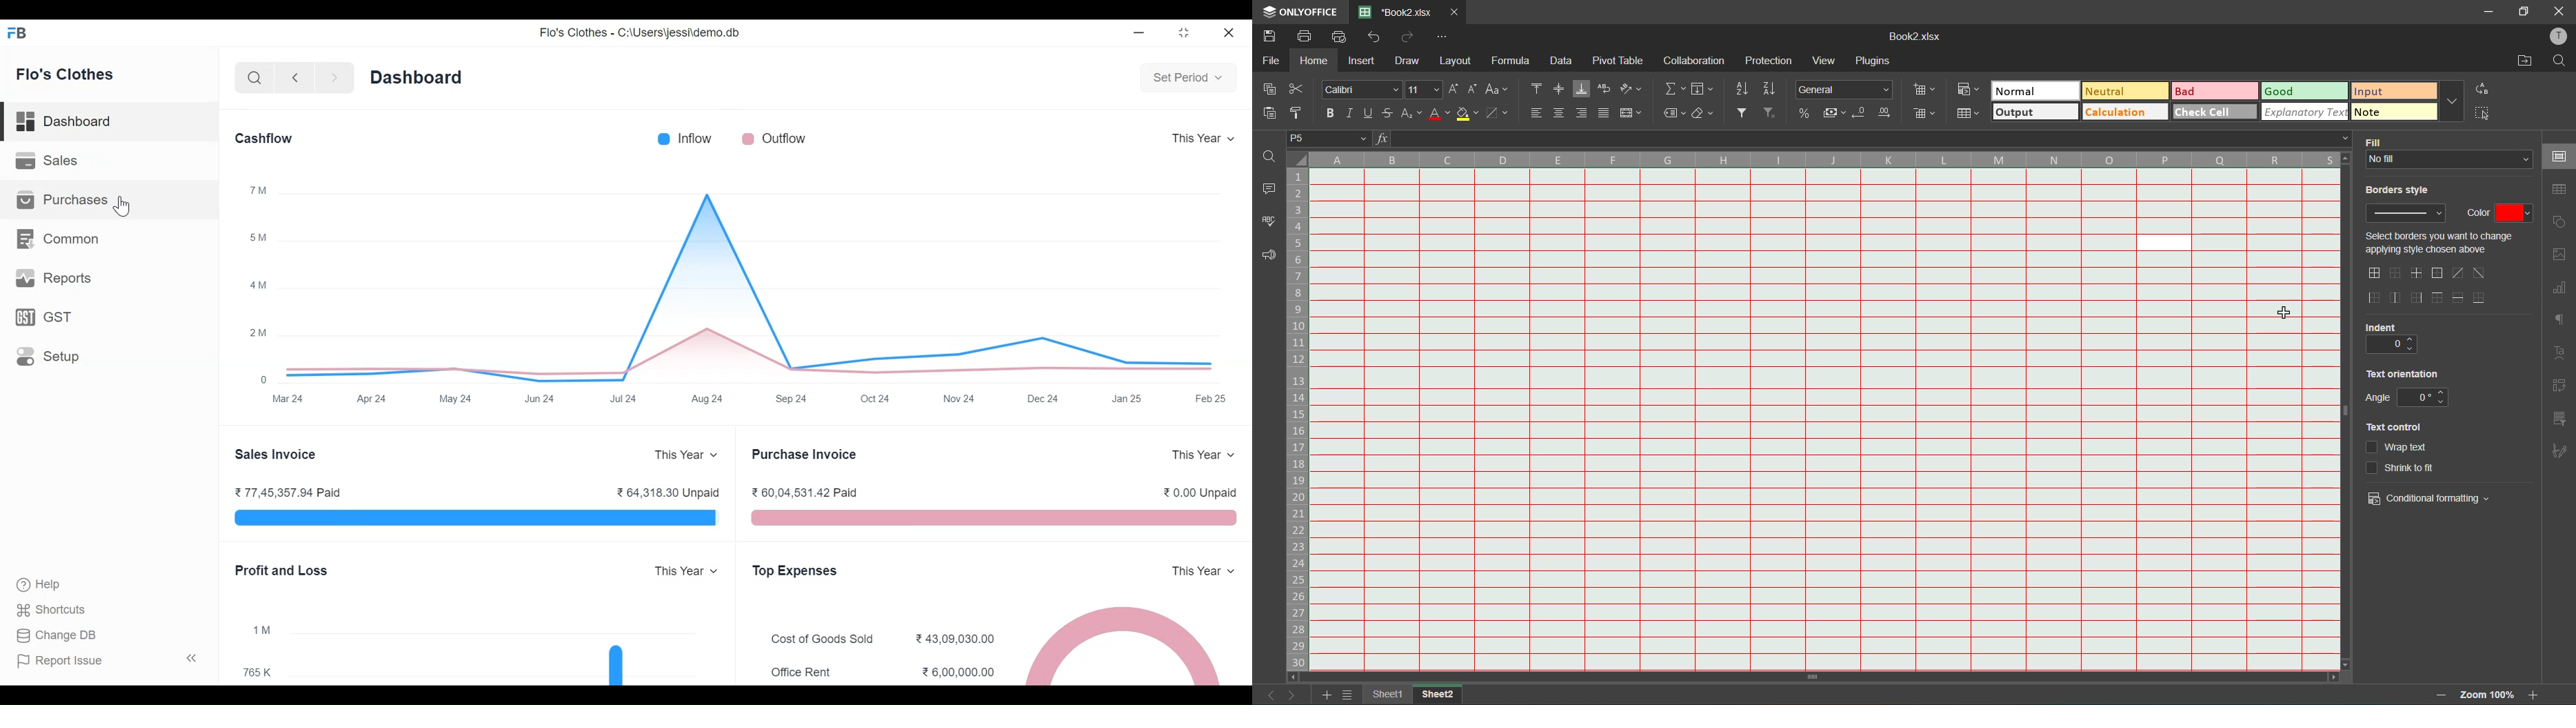 The width and height of the screenshot is (2576, 728). What do you see at coordinates (698, 138) in the screenshot?
I see `Inflow` at bounding box center [698, 138].